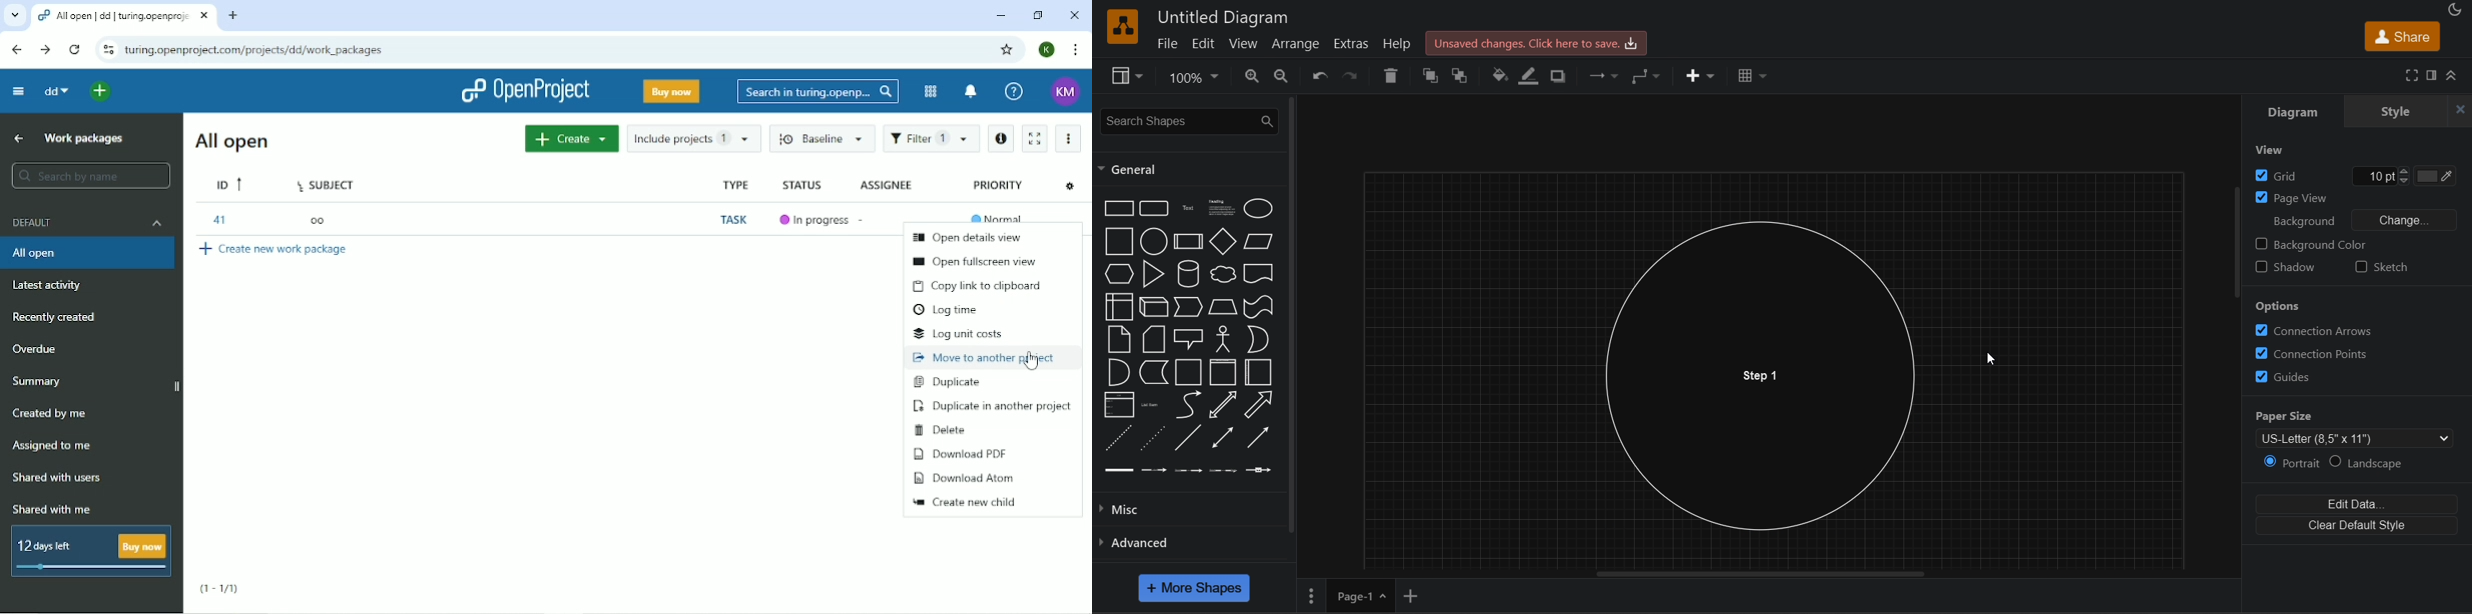  Describe the element at coordinates (1190, 439) in the screenshot. I see `line` at that location.